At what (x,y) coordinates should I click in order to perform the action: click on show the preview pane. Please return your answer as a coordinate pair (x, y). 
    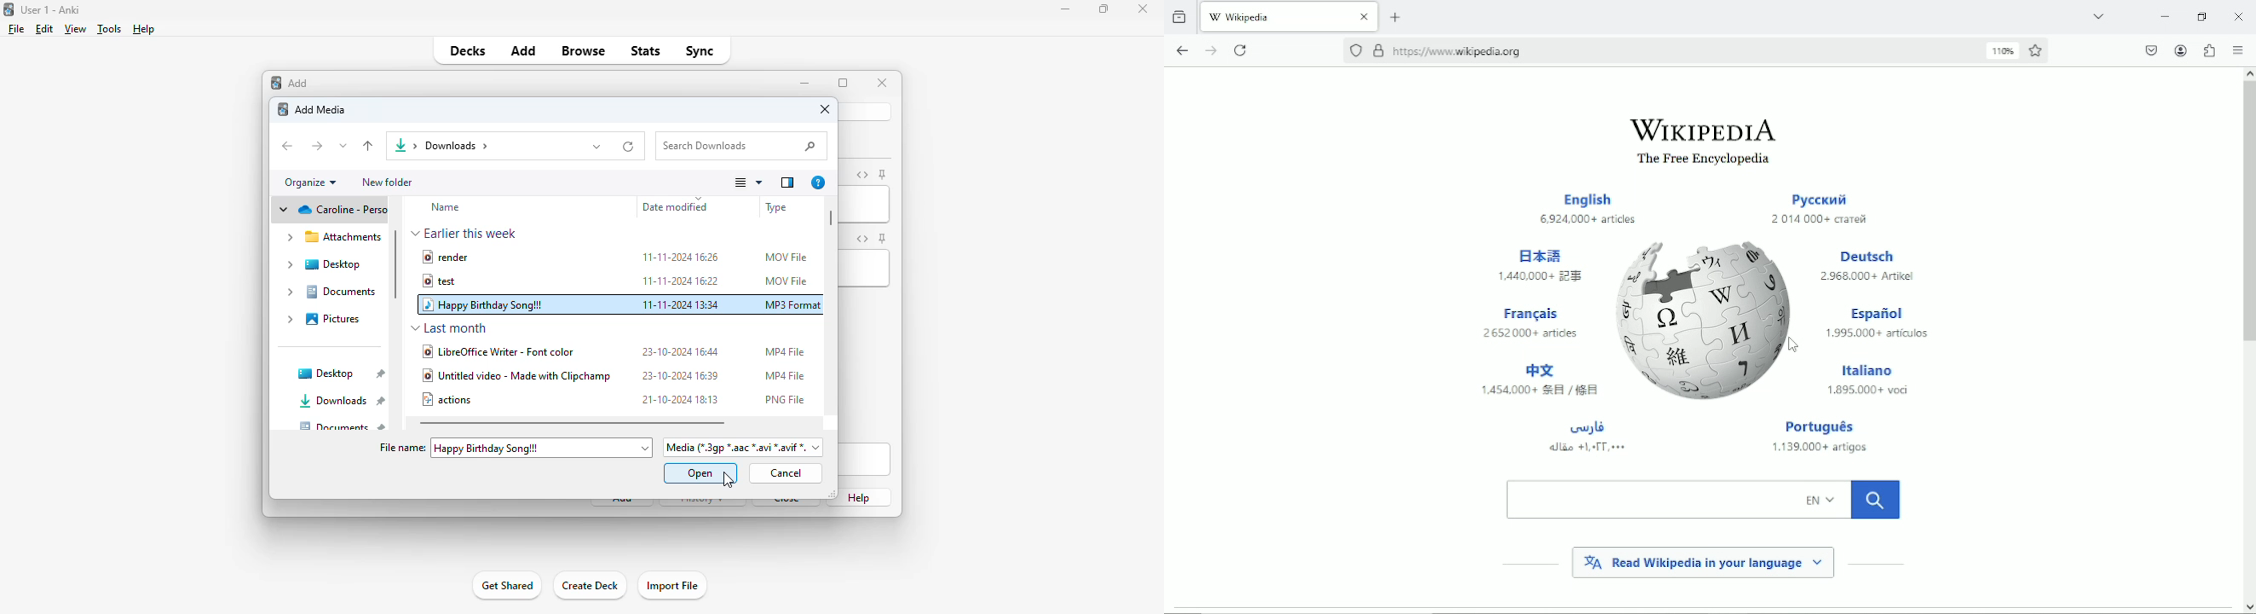
    Looking at the image, I should click on (789, 182).